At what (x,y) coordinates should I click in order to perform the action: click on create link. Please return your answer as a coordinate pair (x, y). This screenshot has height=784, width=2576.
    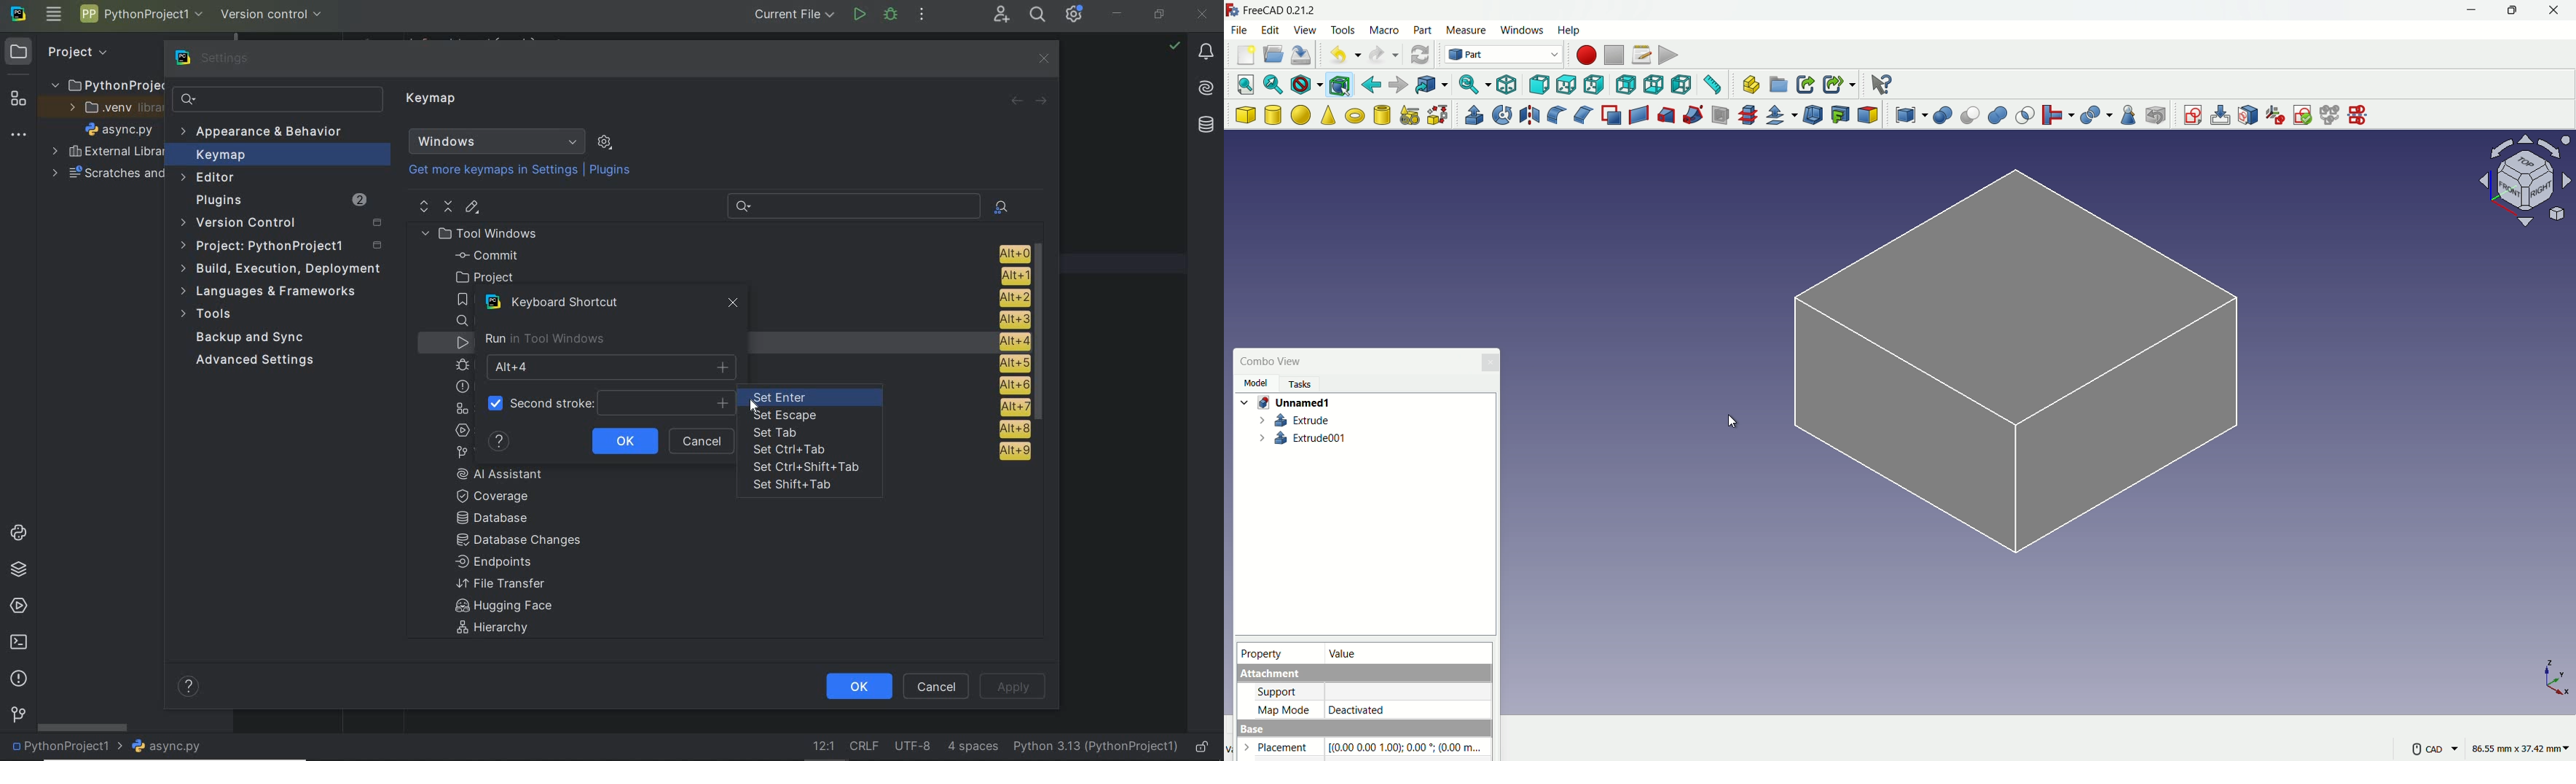
    Looking at the image, I should click on (1806, 85).